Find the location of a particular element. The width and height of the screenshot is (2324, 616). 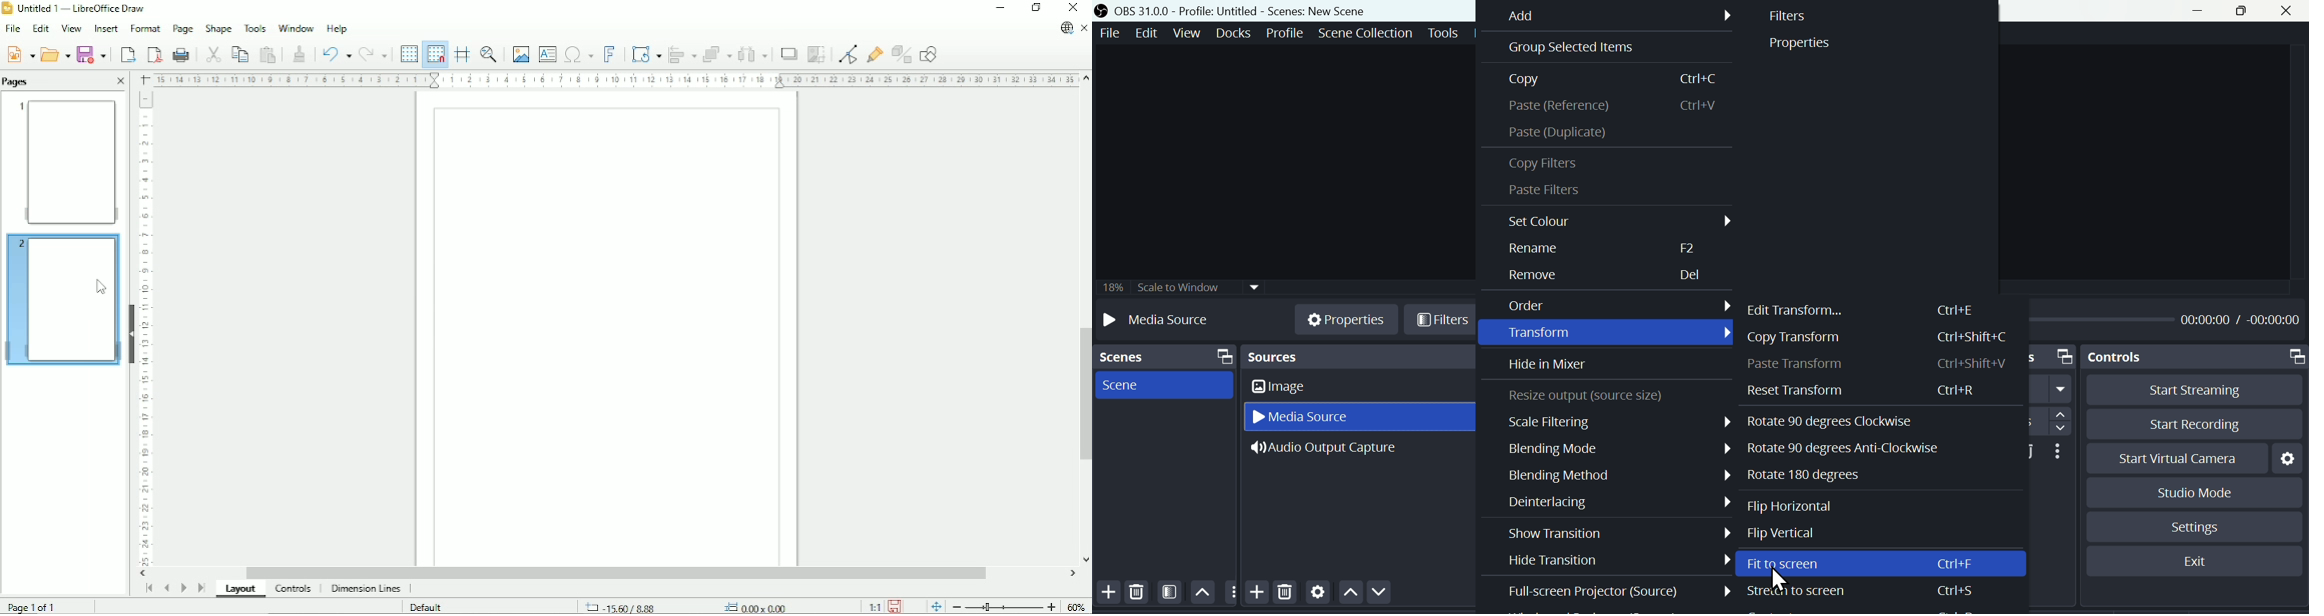

Delete is located at coordinates (1140, 594).